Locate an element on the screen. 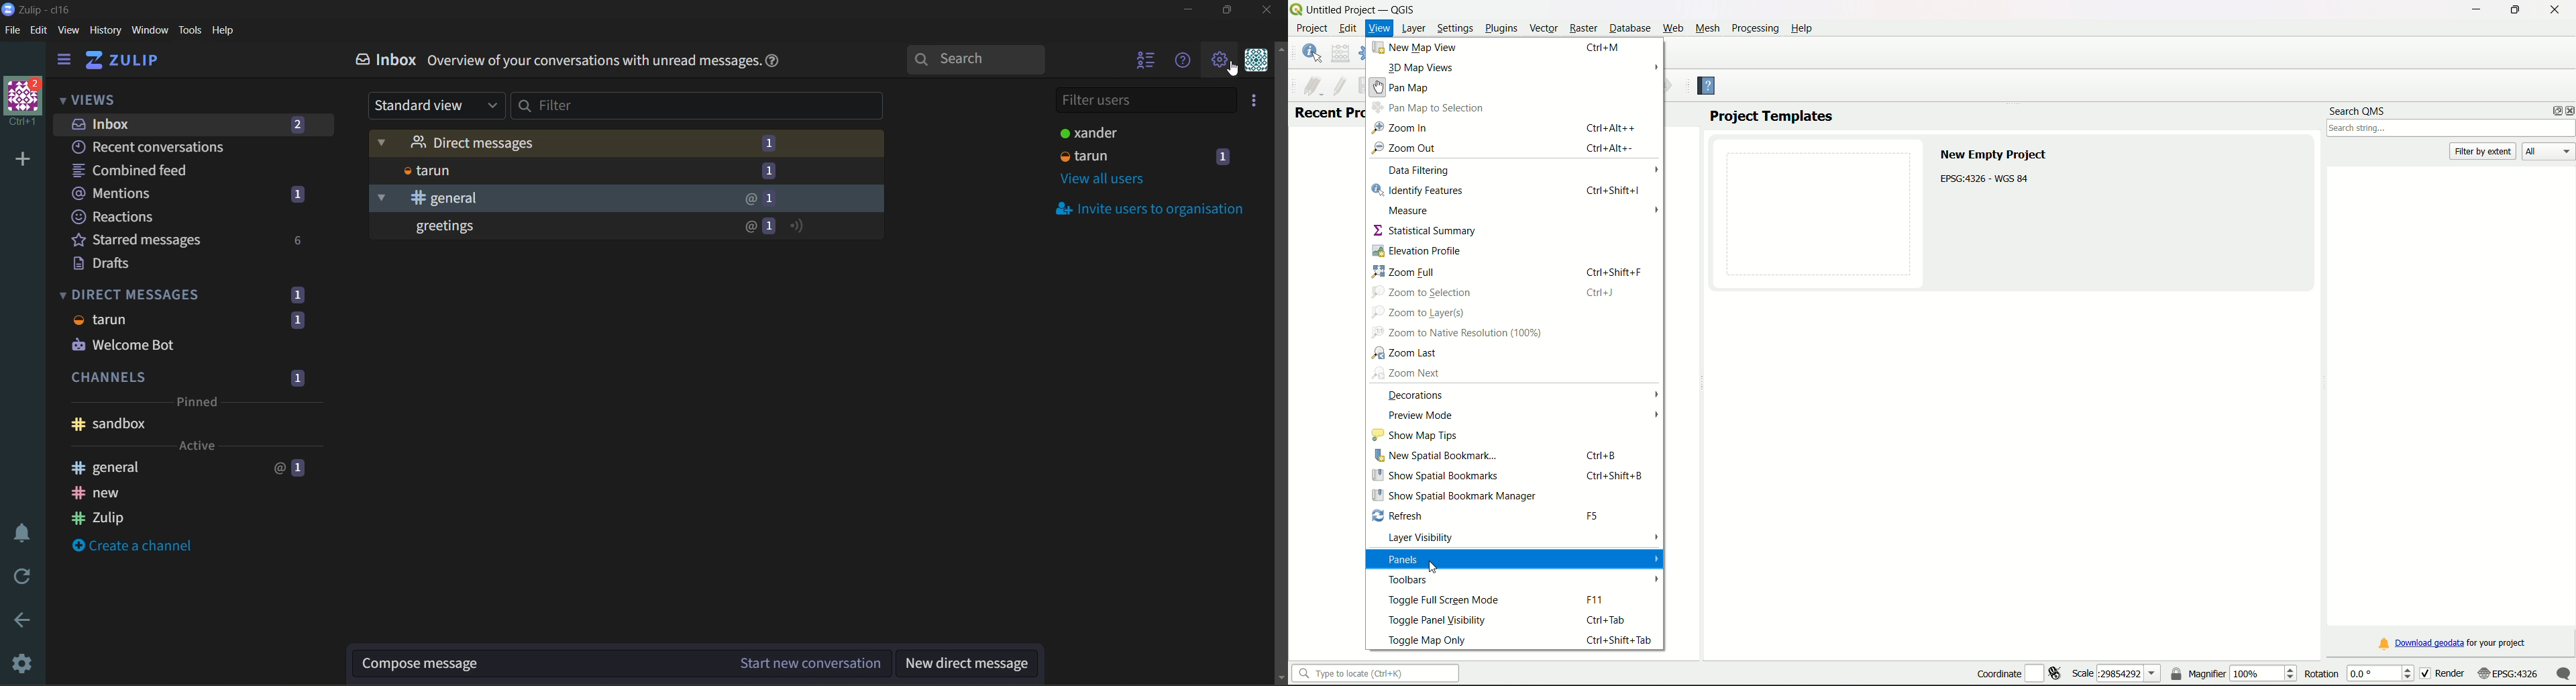 The height and width of the screenshot is (700, 2576). toggle map only is located at coordinates (1428, 640).